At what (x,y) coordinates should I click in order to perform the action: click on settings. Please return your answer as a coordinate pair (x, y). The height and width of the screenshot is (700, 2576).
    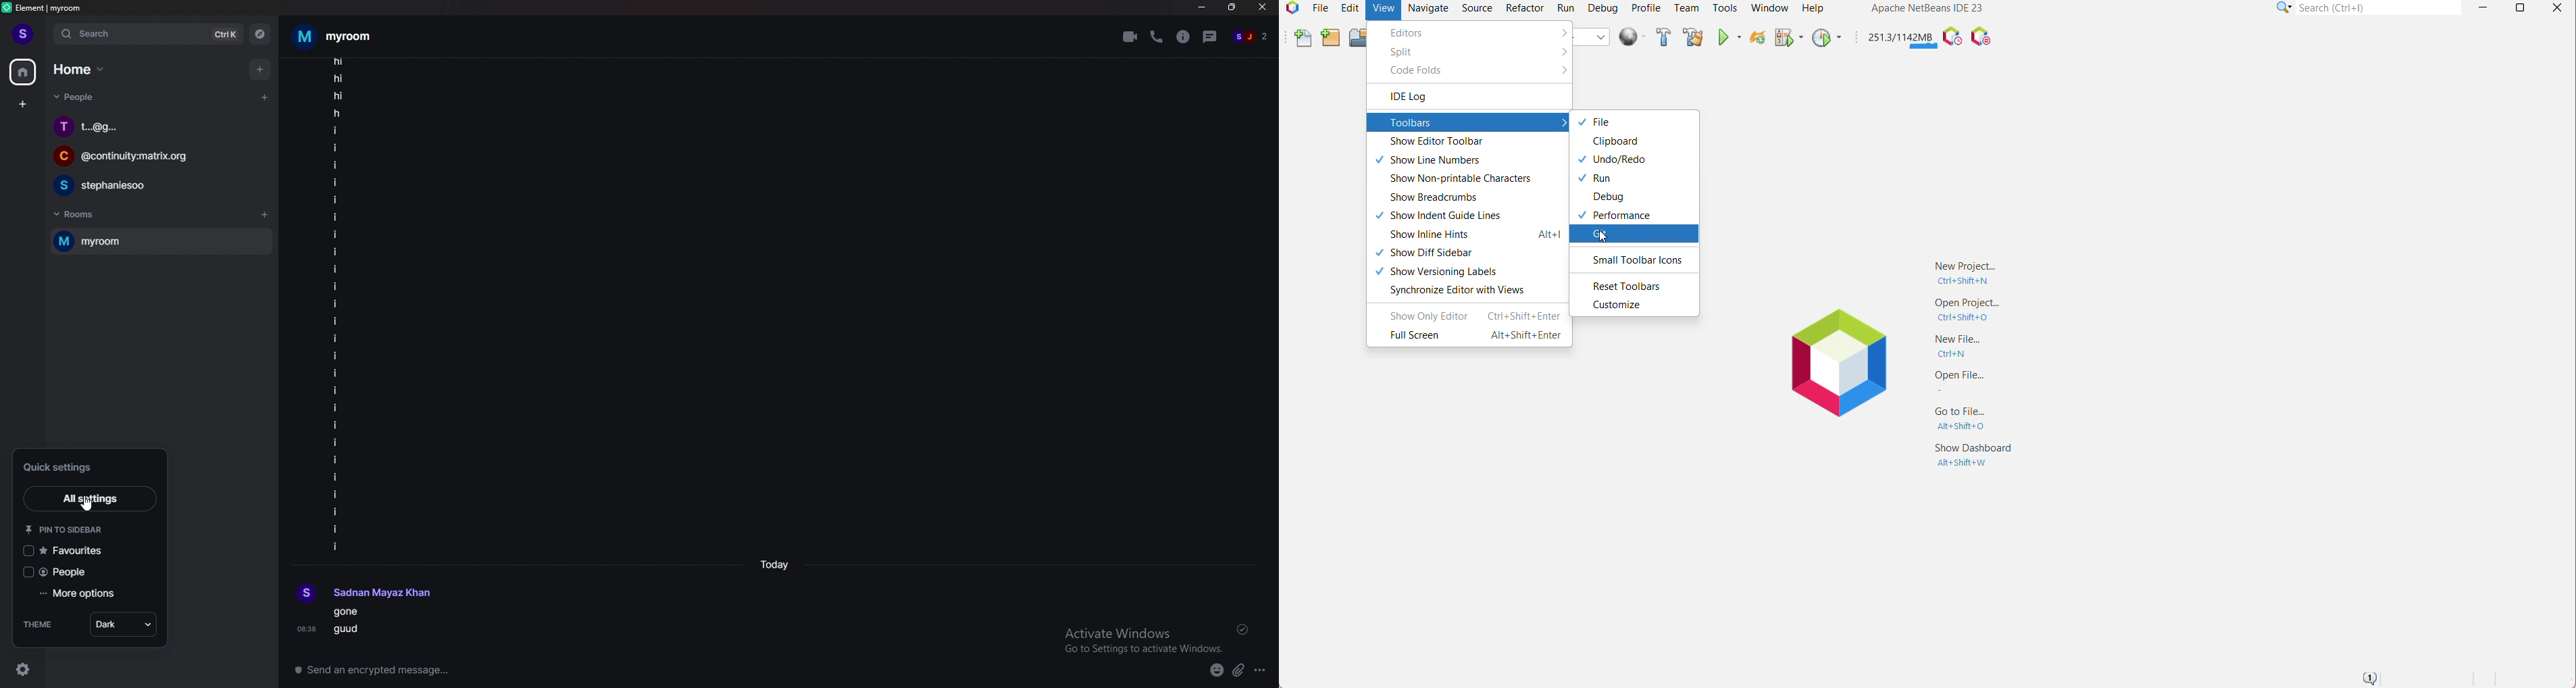
    Looking at the image, I should click on (25, 669).